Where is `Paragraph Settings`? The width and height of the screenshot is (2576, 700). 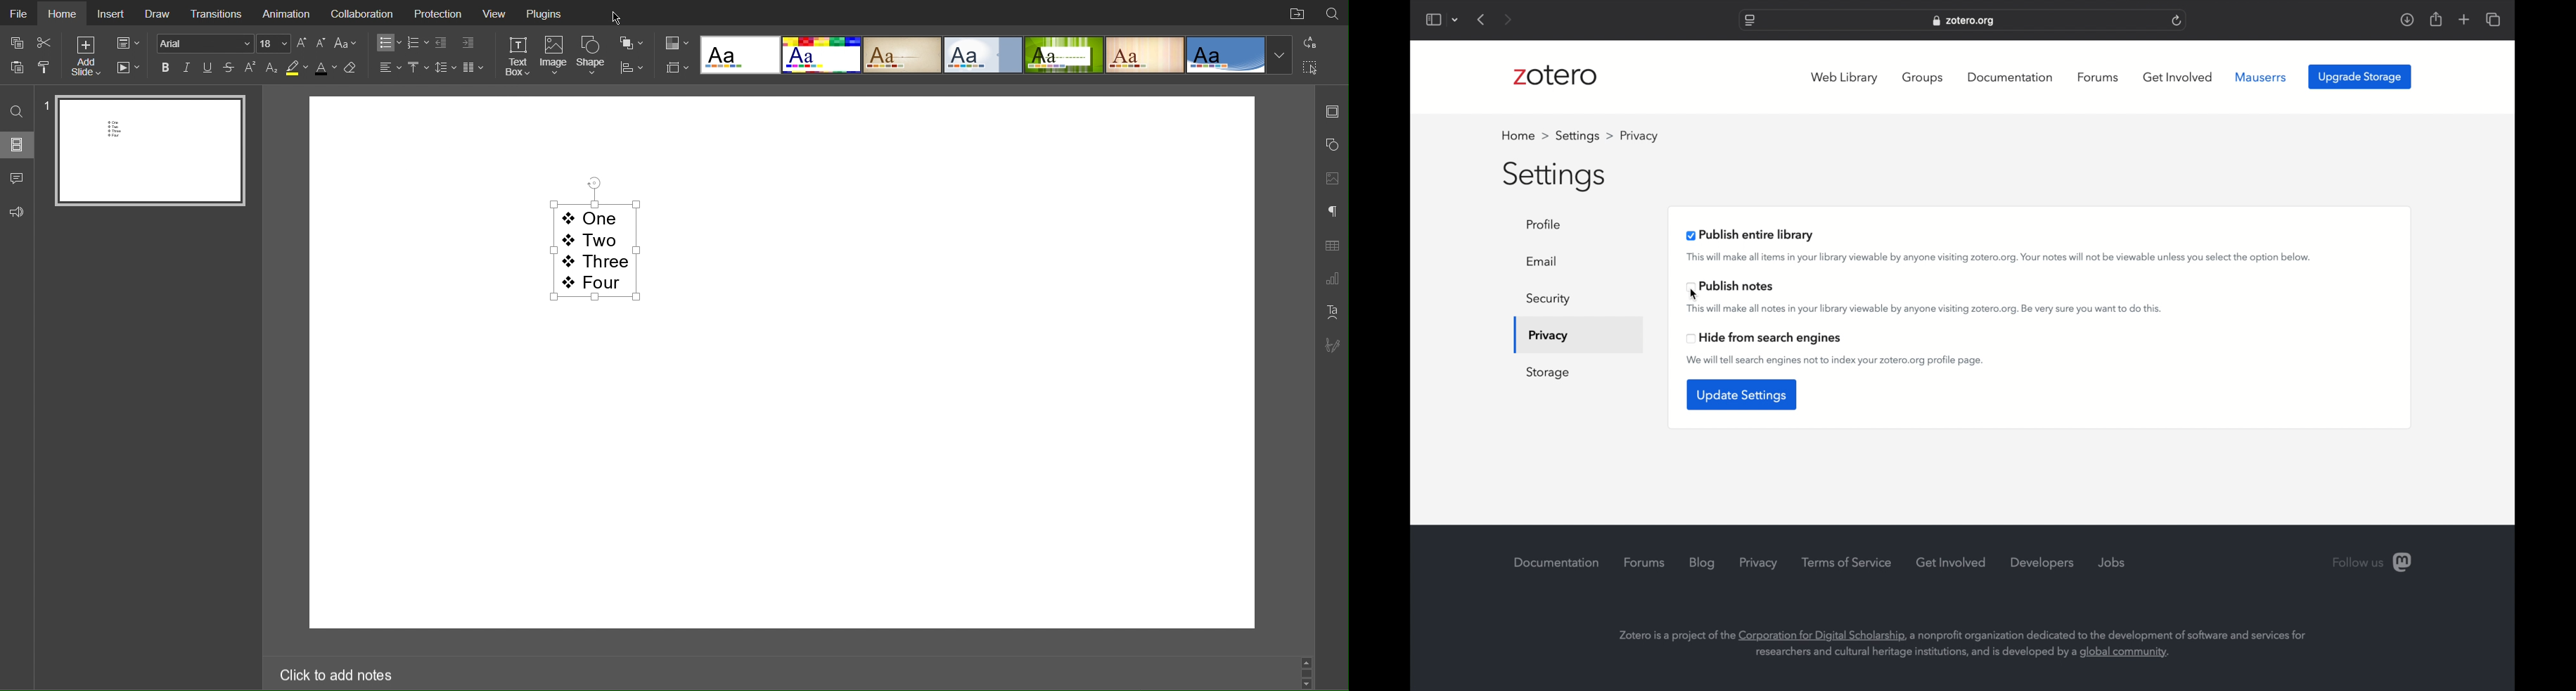 Paragraph Settings is located at coordinates (1331, 211).